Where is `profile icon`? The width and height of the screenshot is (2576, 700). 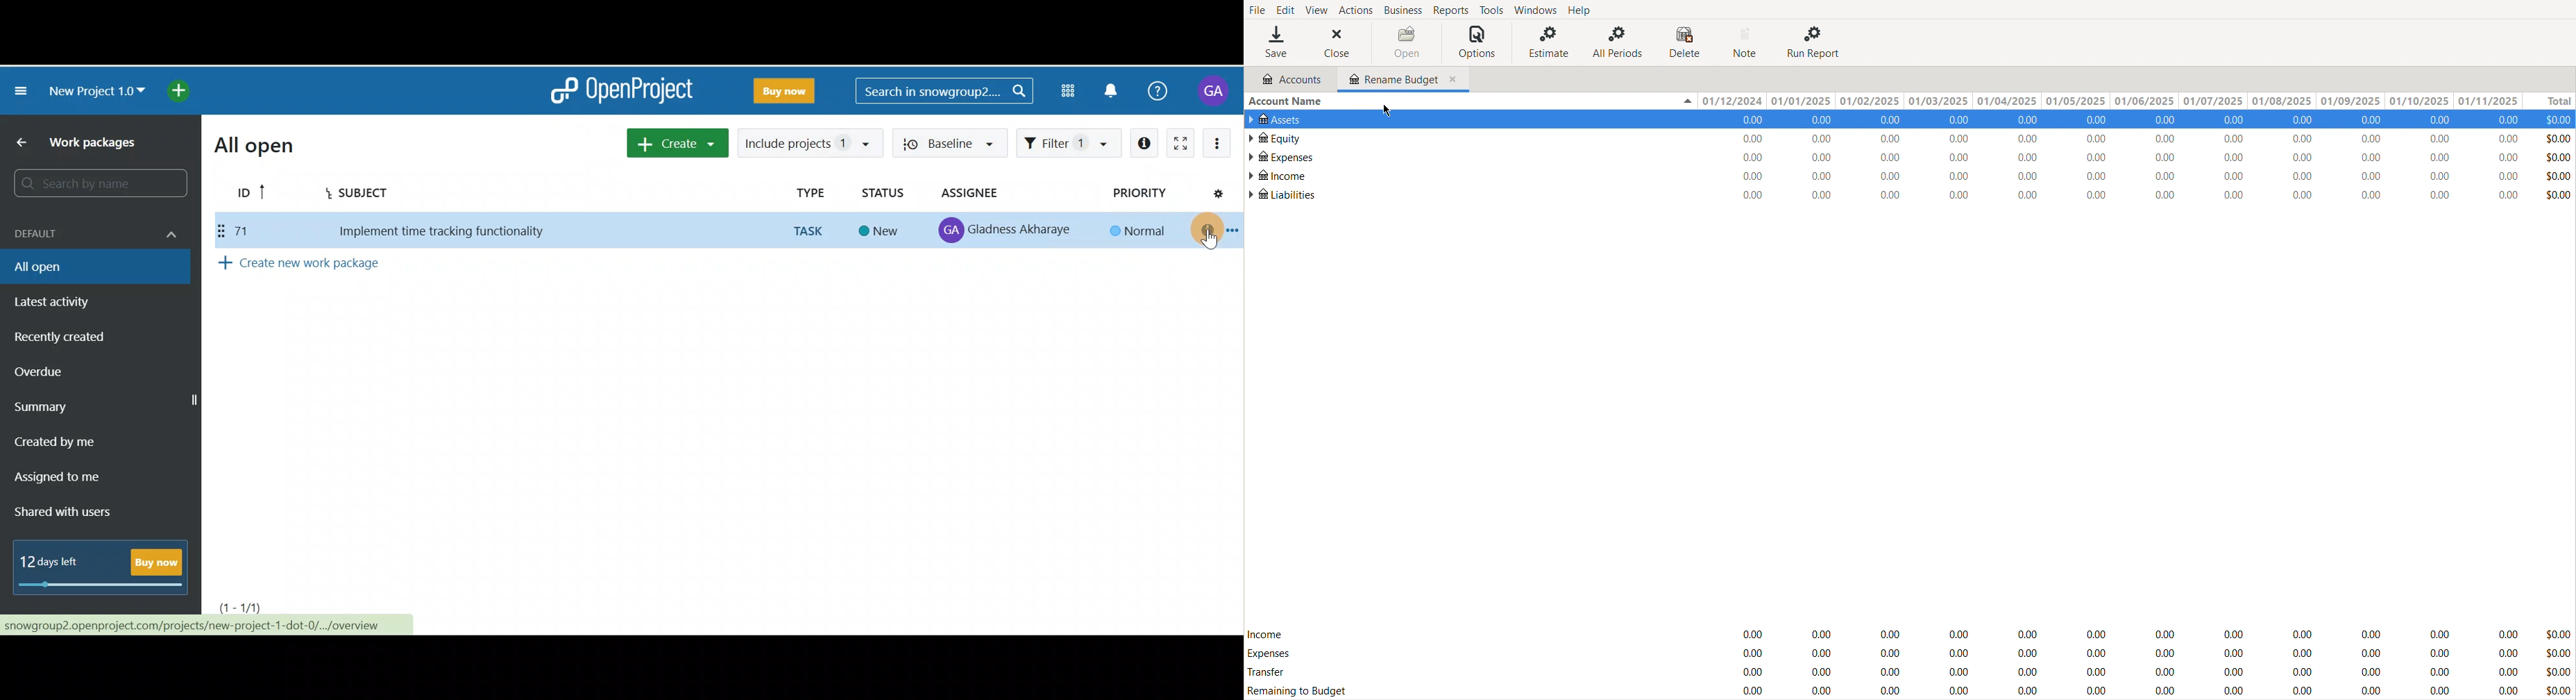 profile icon is located at coordinates (951, 231).